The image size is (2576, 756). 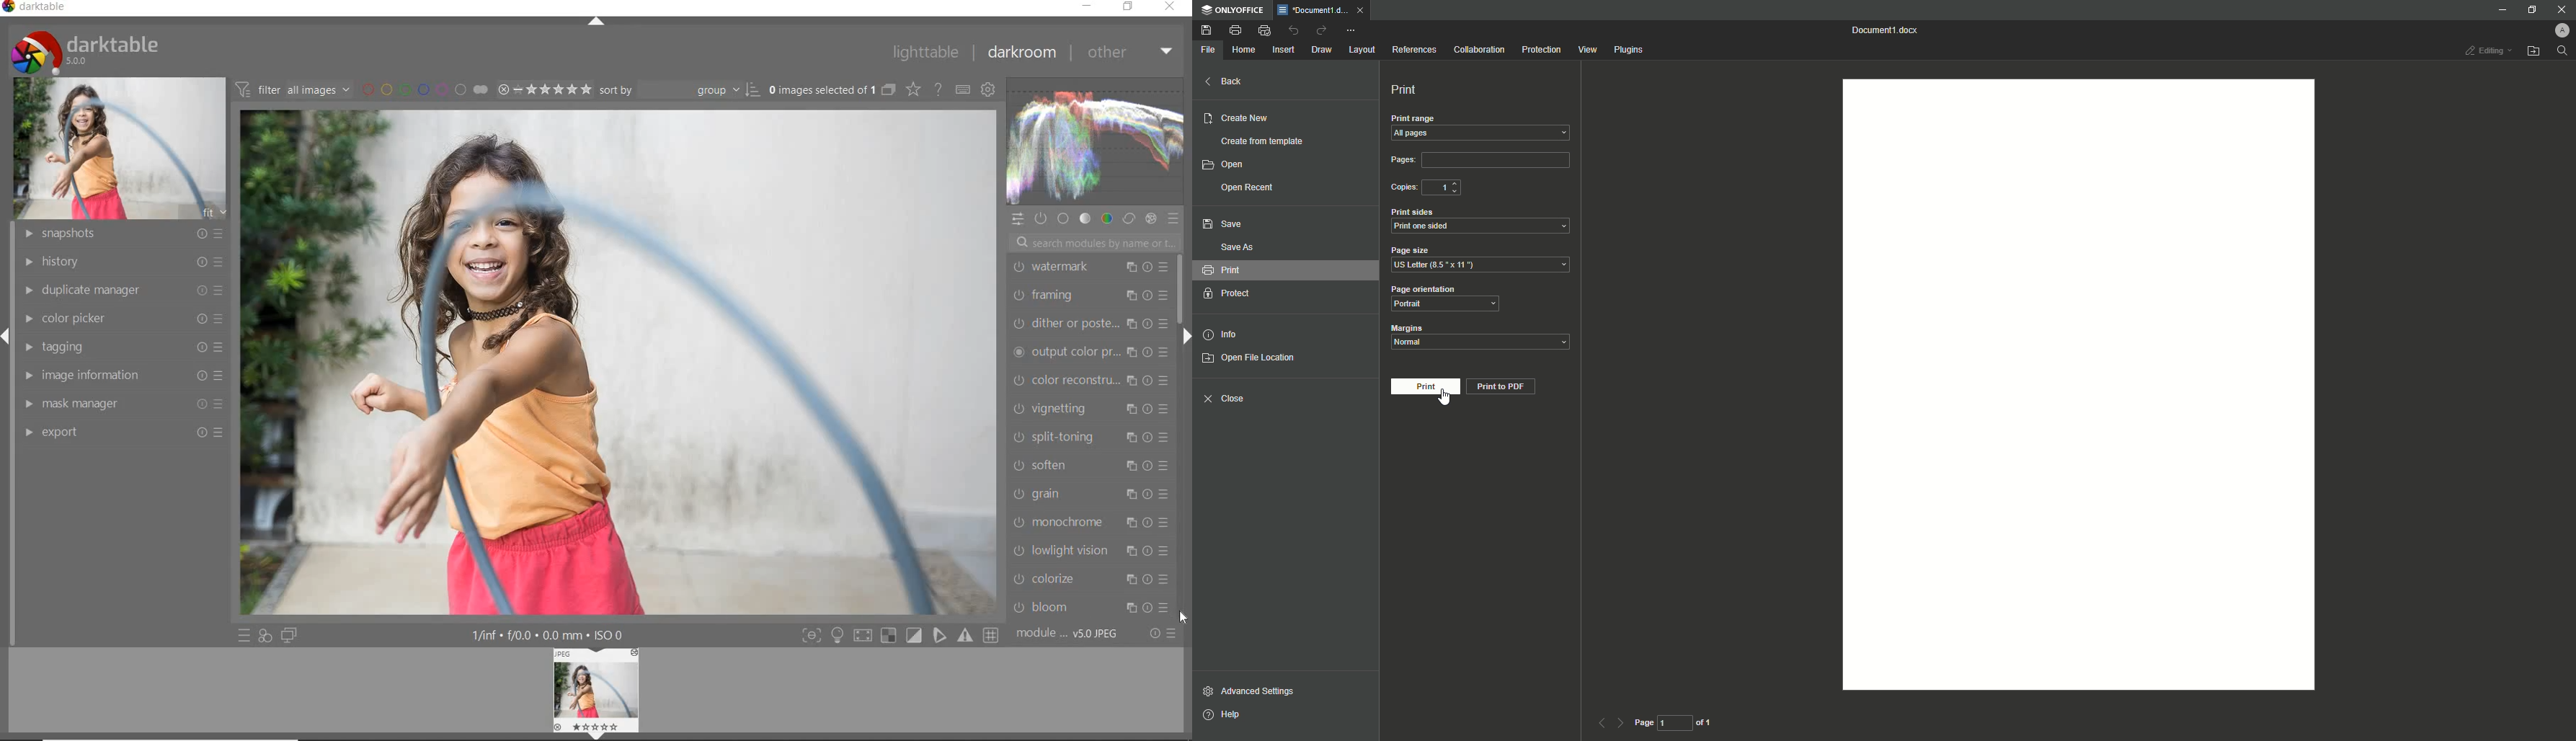 What do you see at coordinates (940, 637) in the screenshot?
I see `toggle mode ` at bounding box center [940, 637].